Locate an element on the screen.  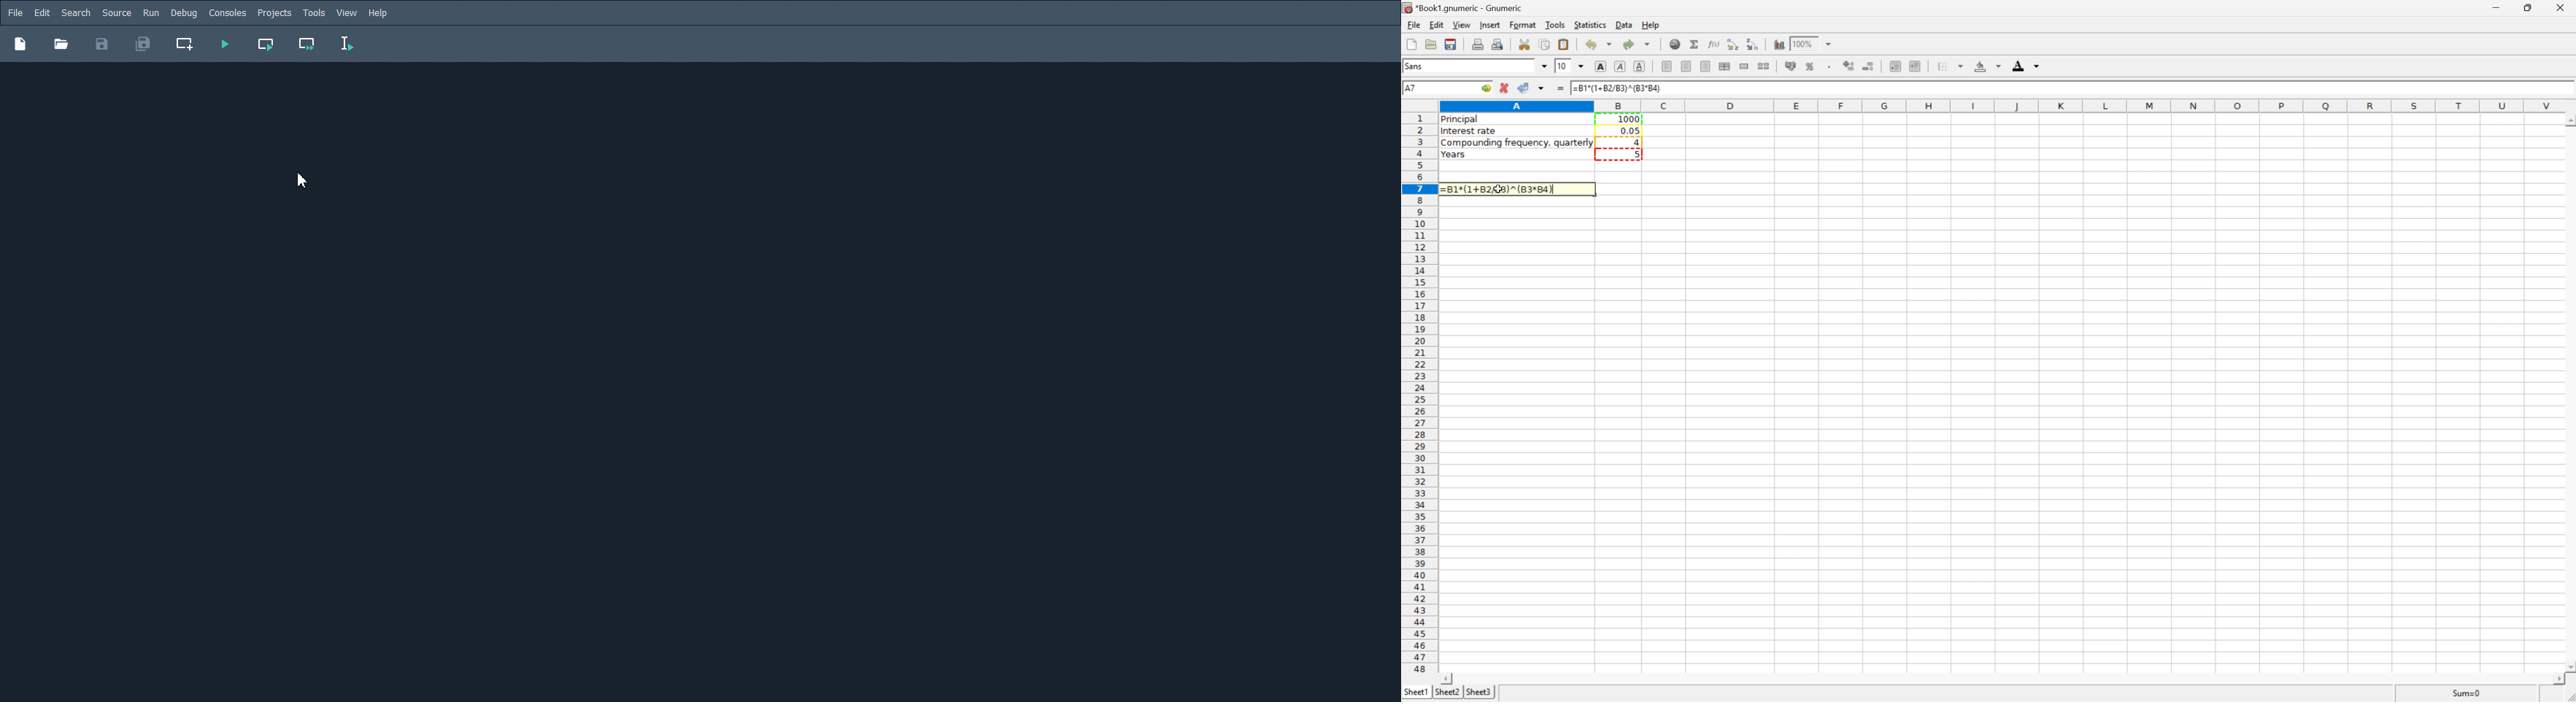
Sort the selected region in descending order based on the first column selected is located at coordinates (1753, 44).